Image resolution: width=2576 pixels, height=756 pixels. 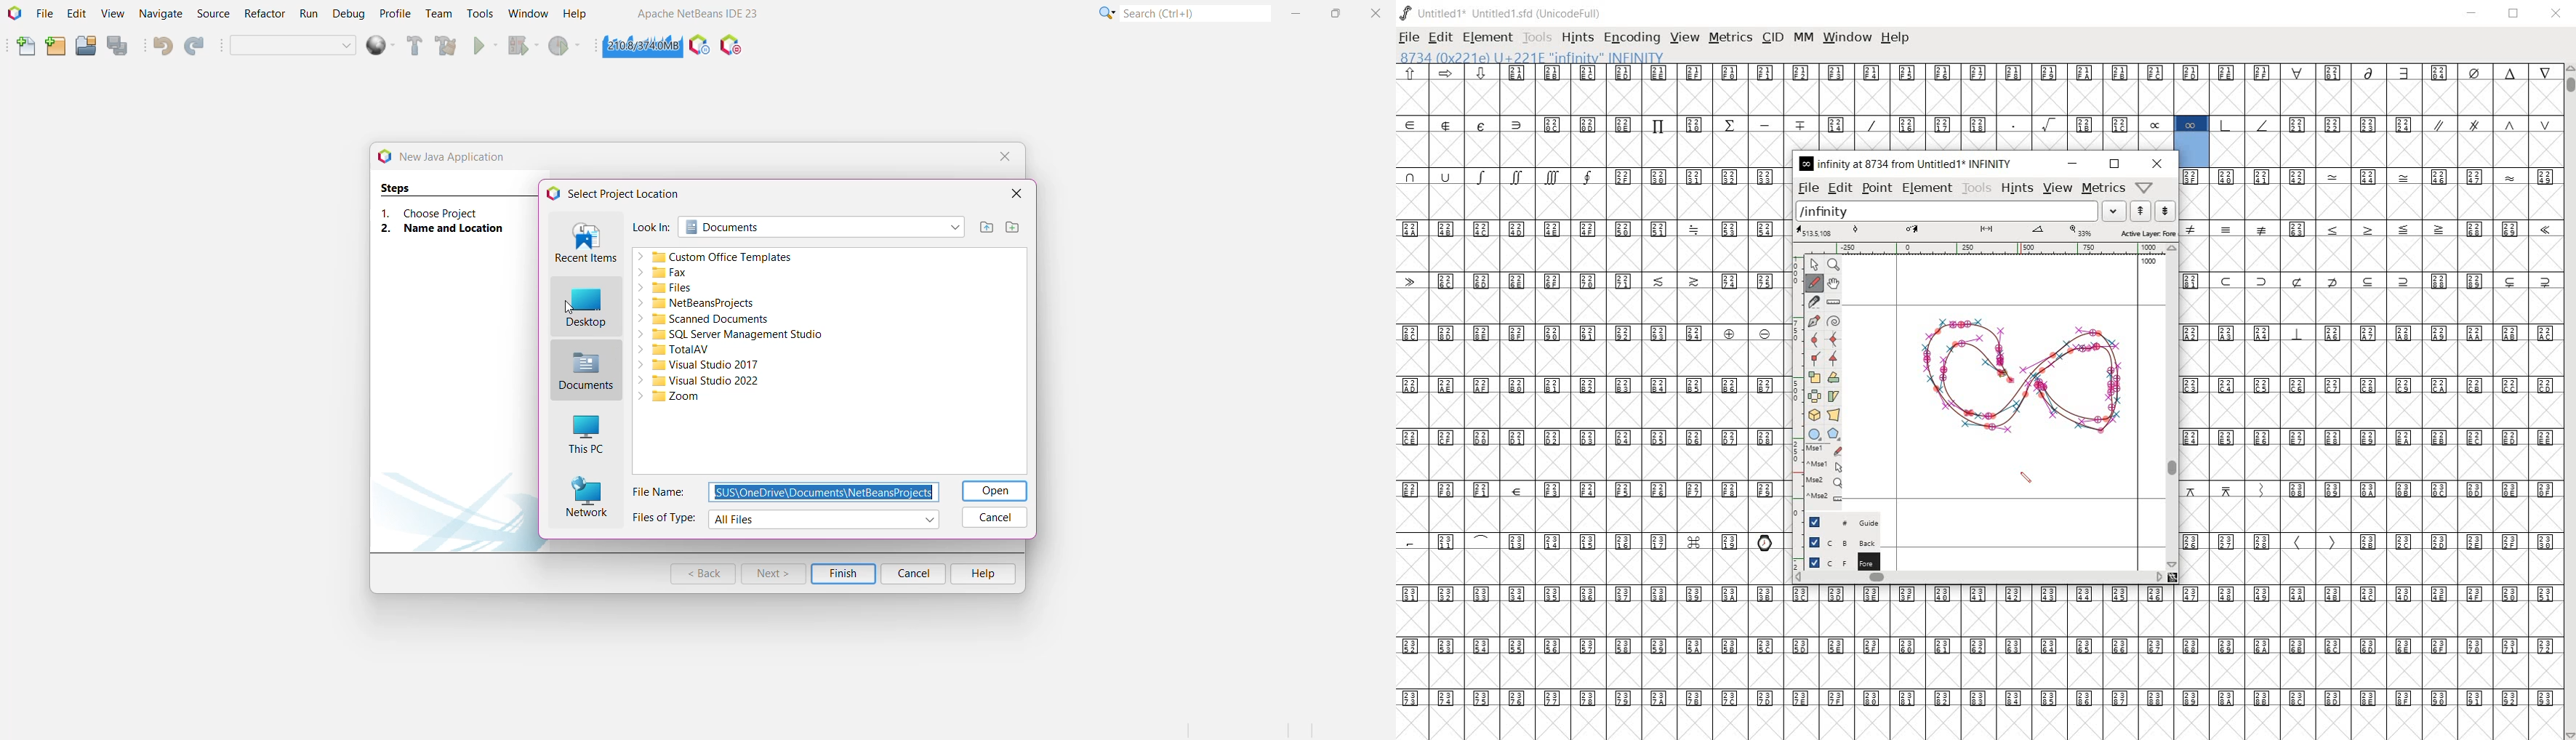 What do you see at coordinates (1466, 124) in the screenshot?
I see `special symbols` at bounding box center [1466, 124].